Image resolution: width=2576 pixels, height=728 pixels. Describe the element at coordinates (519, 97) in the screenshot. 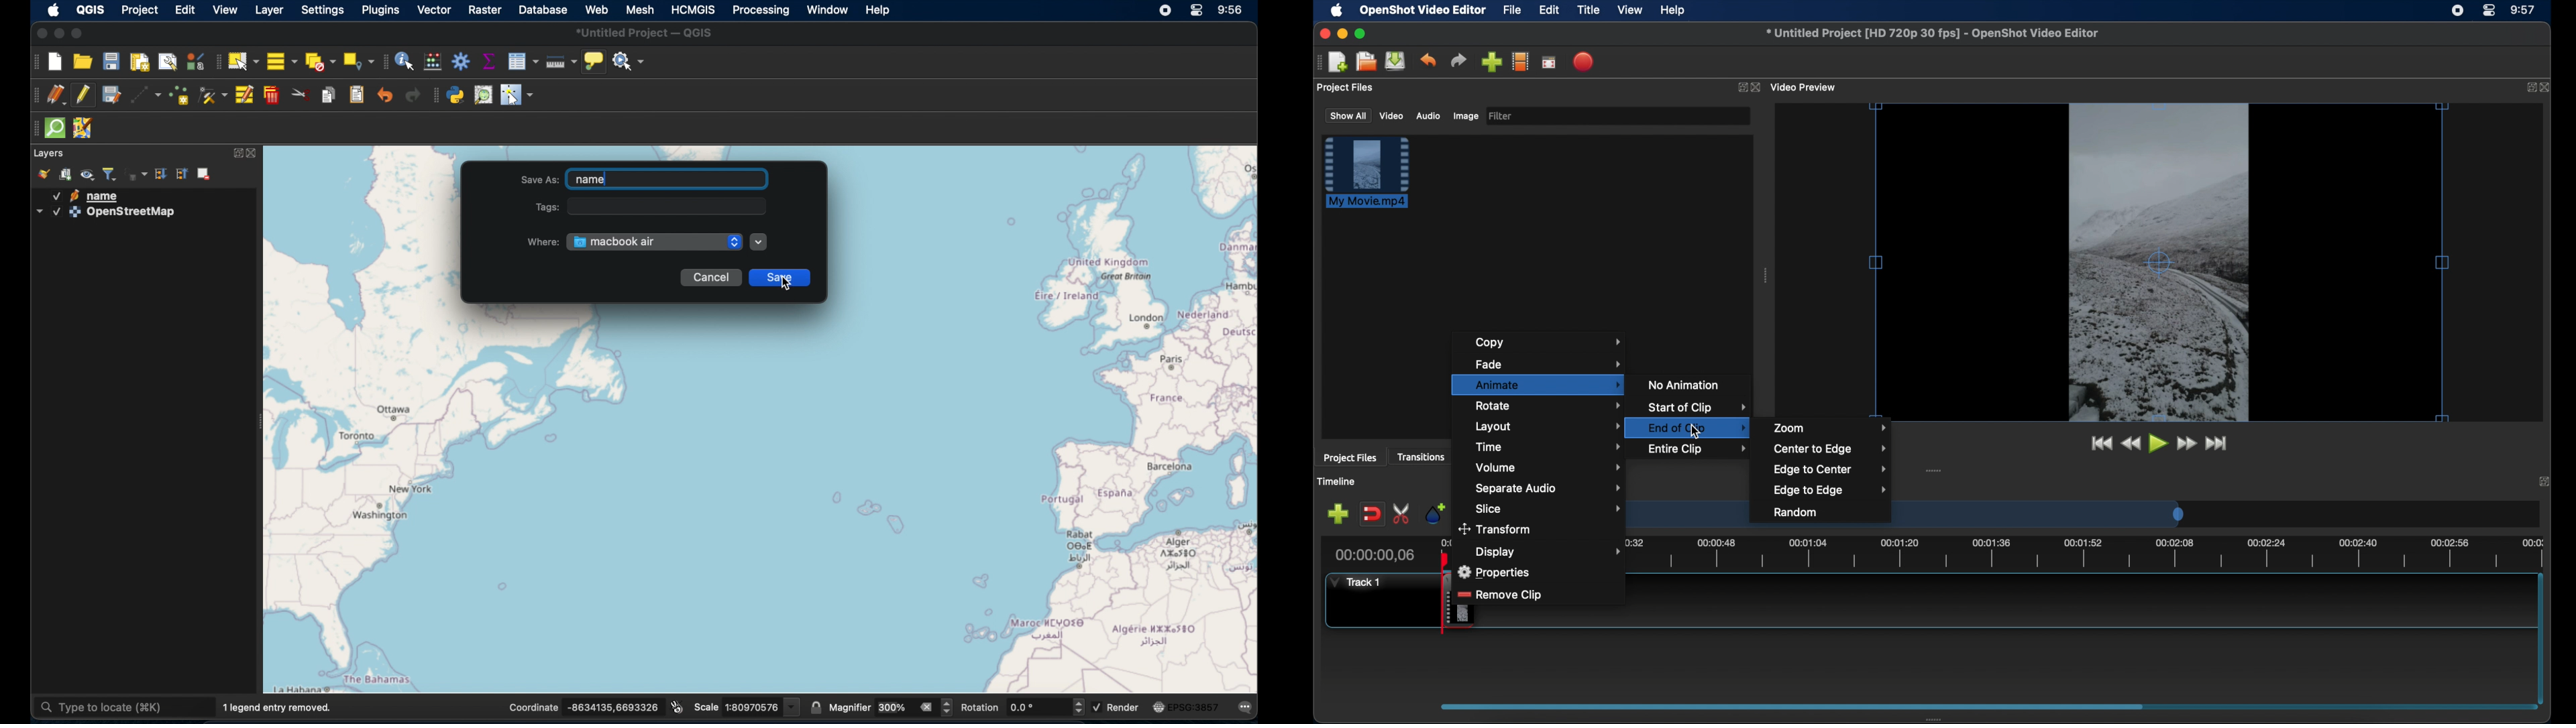

I see `switches cursor to configurable pointer` at that location.